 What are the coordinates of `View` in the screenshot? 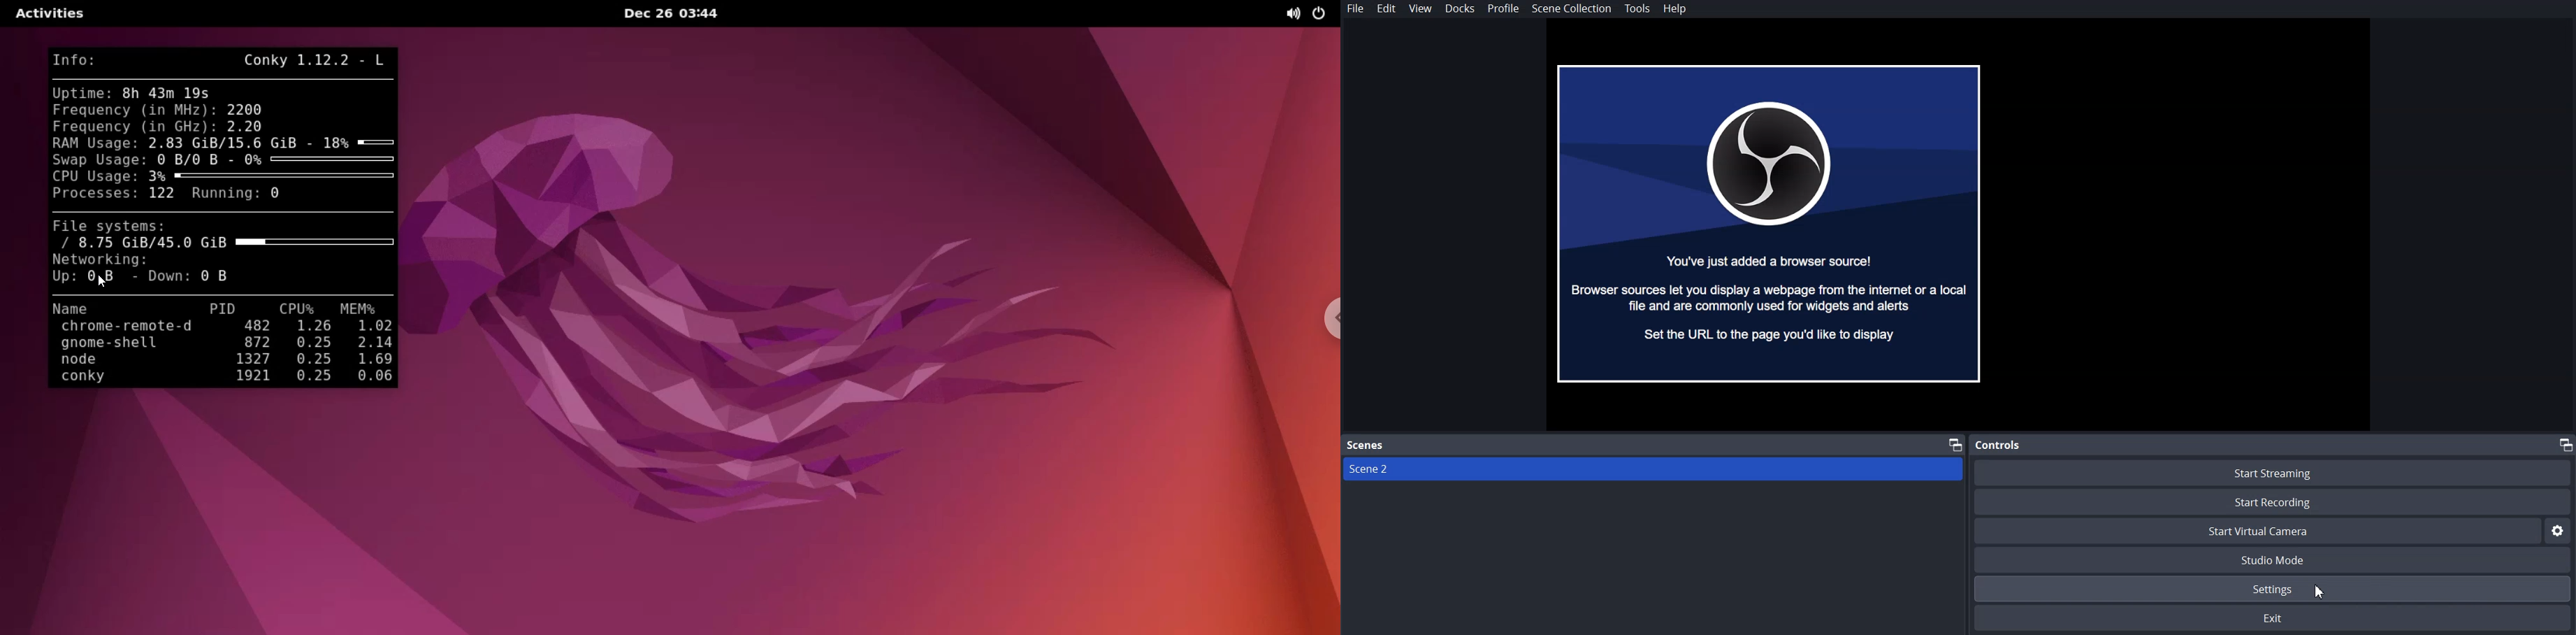 It's located at (1420, 8).